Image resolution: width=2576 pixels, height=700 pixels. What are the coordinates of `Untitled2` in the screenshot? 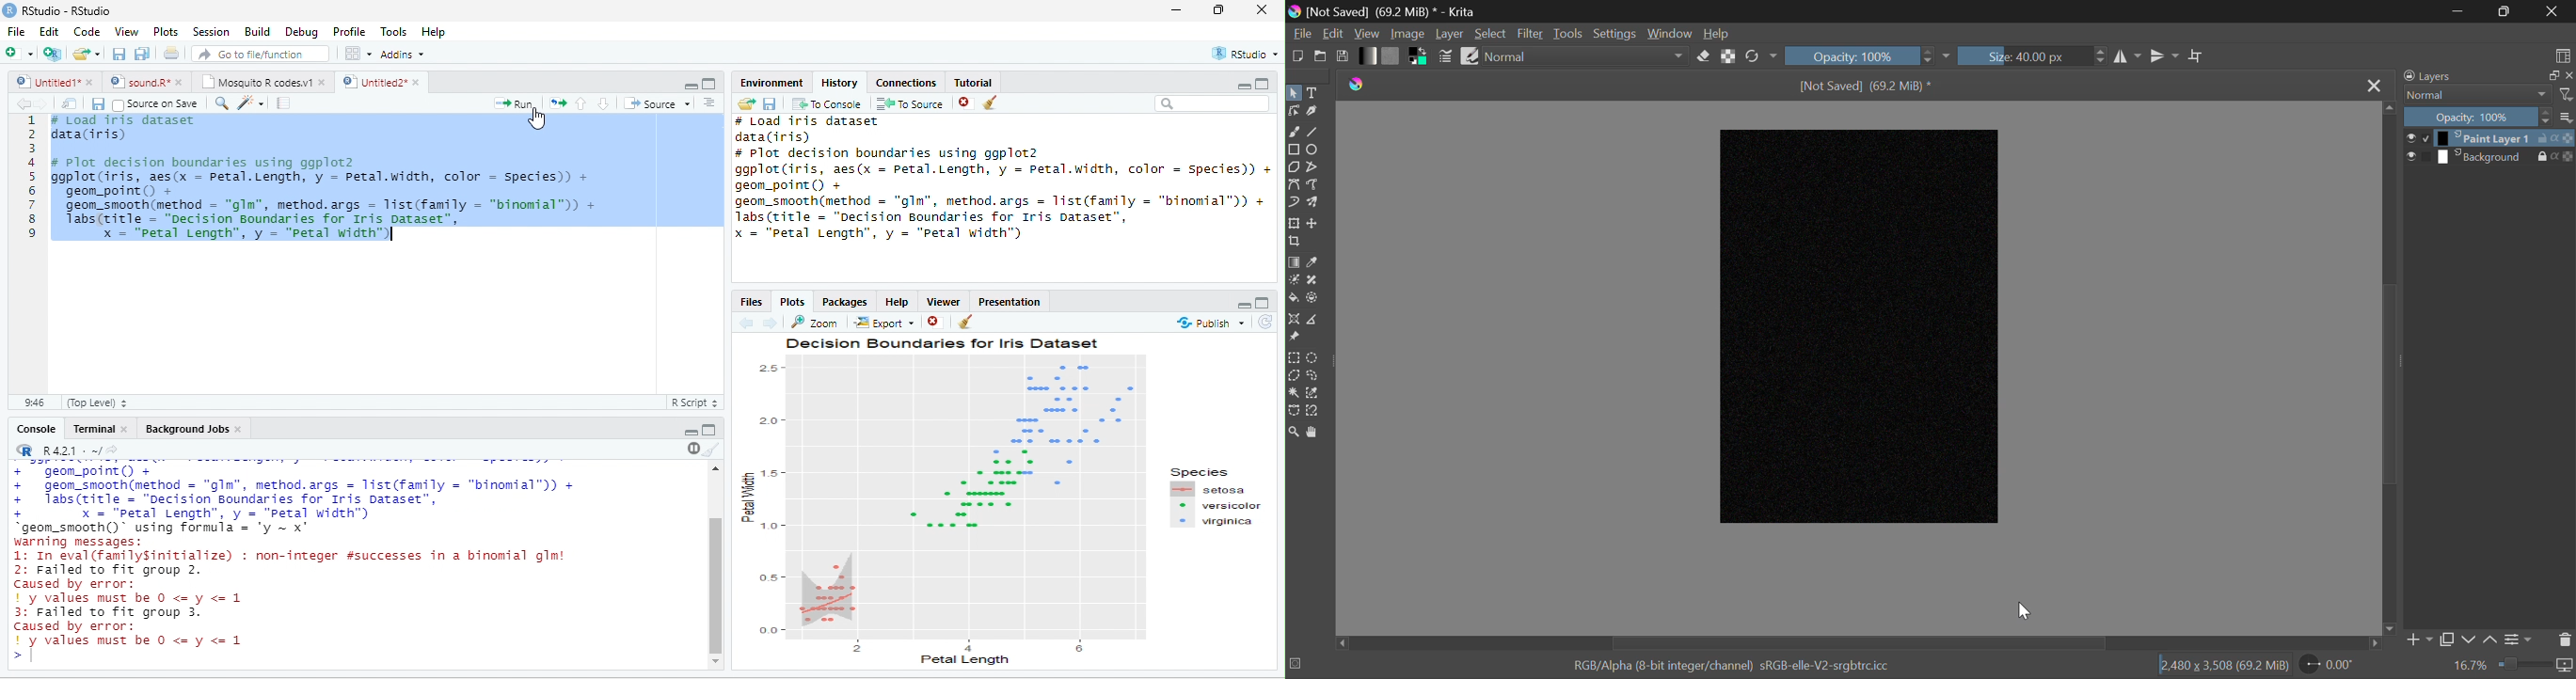 It's located at (373, 82).